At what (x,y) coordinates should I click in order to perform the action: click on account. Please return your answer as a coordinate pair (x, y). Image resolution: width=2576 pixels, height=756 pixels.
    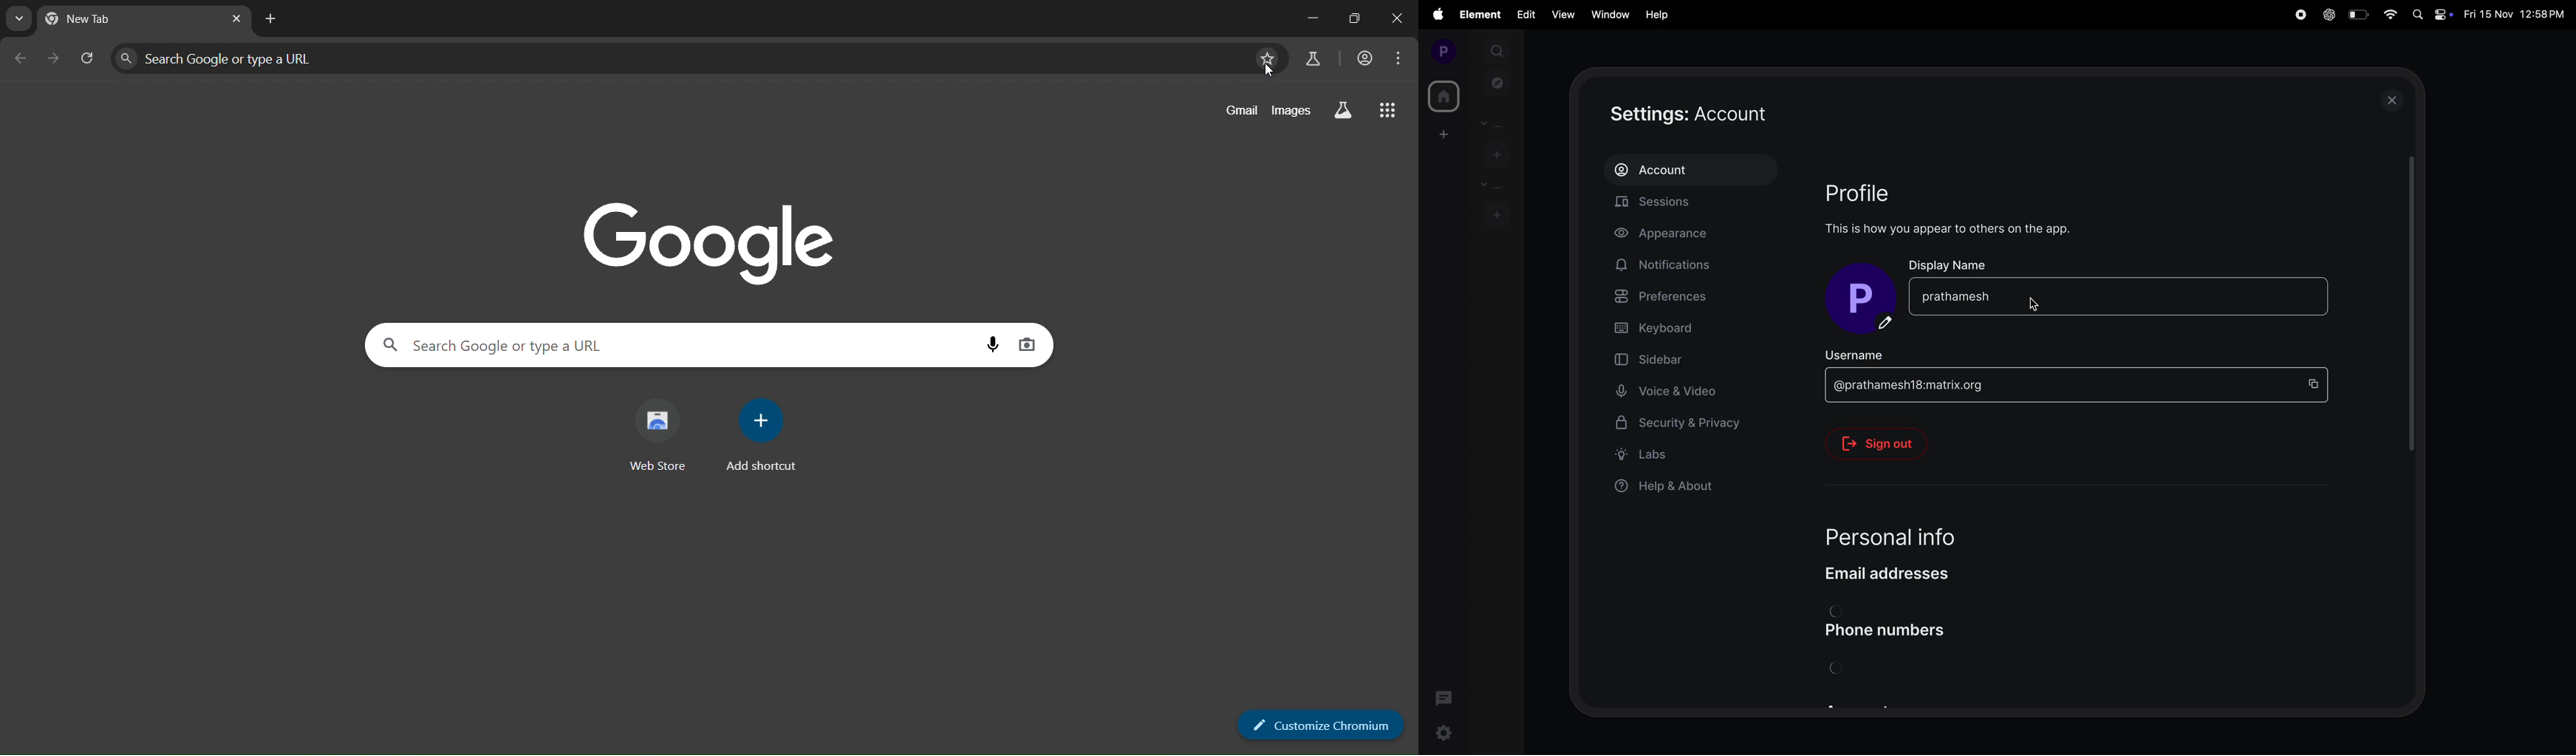
    Looking at the image, I should click on (1362, 59).